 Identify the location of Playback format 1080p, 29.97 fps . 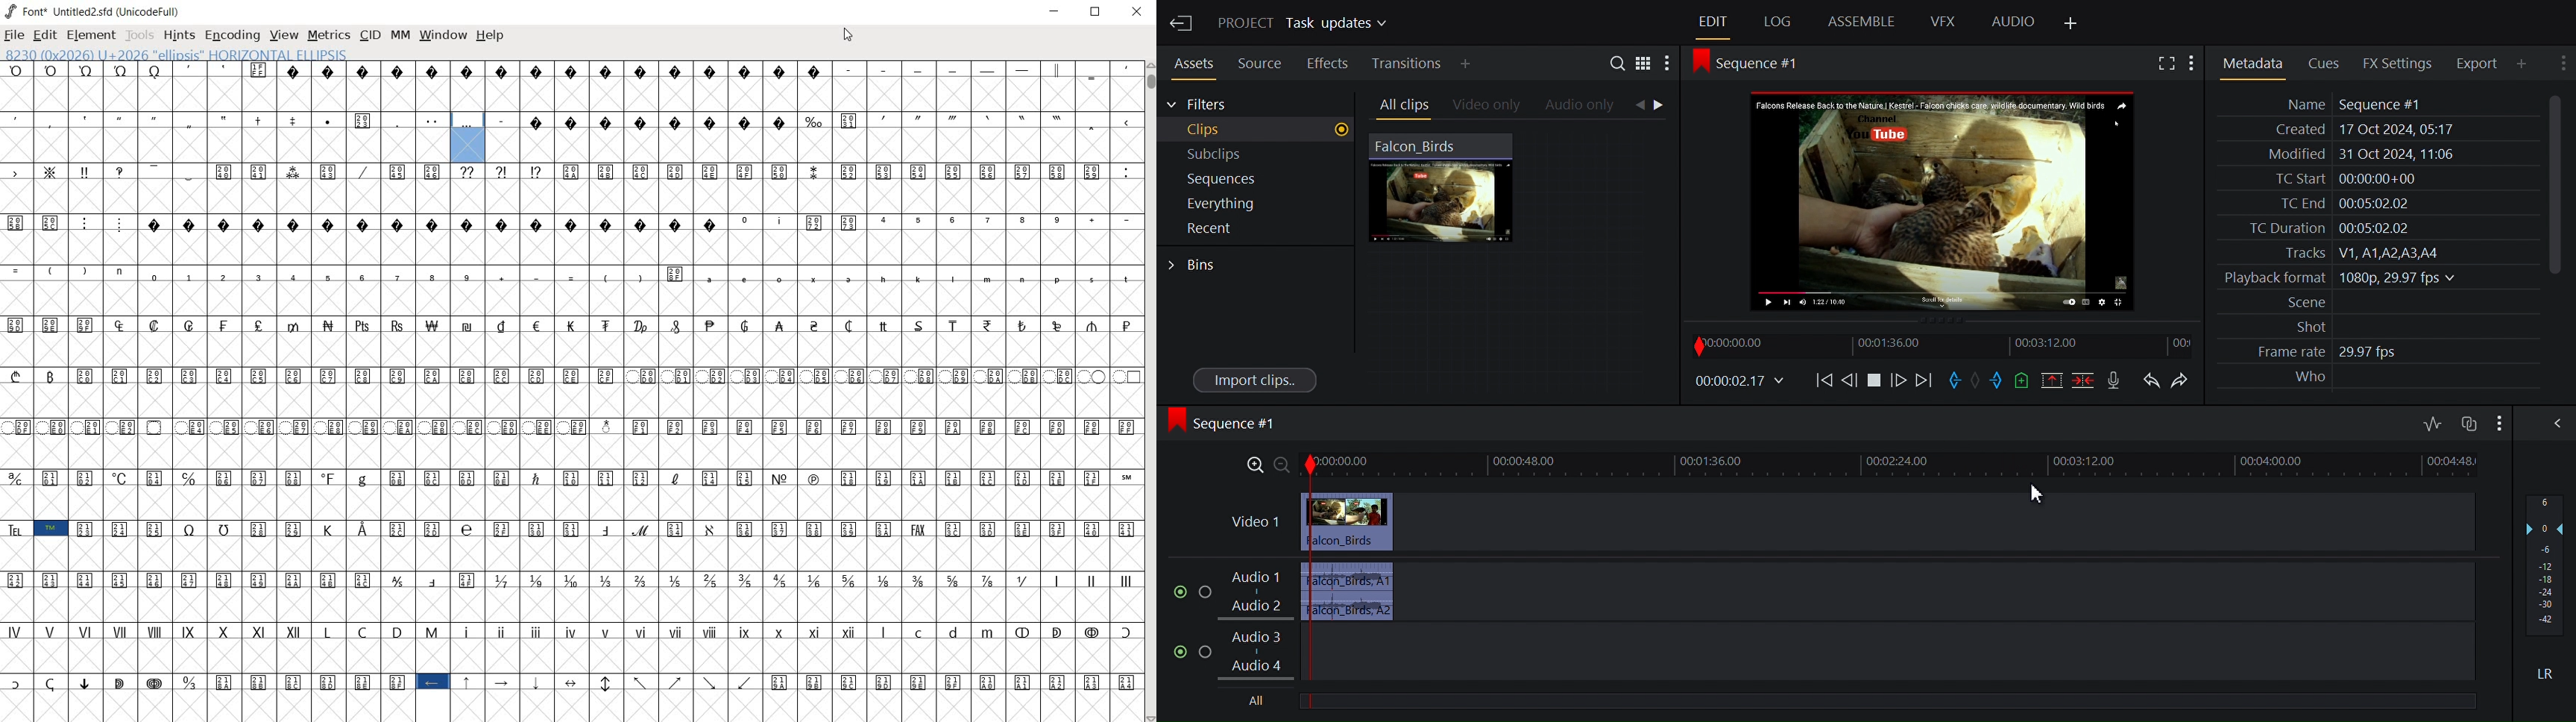
(2336, 278).